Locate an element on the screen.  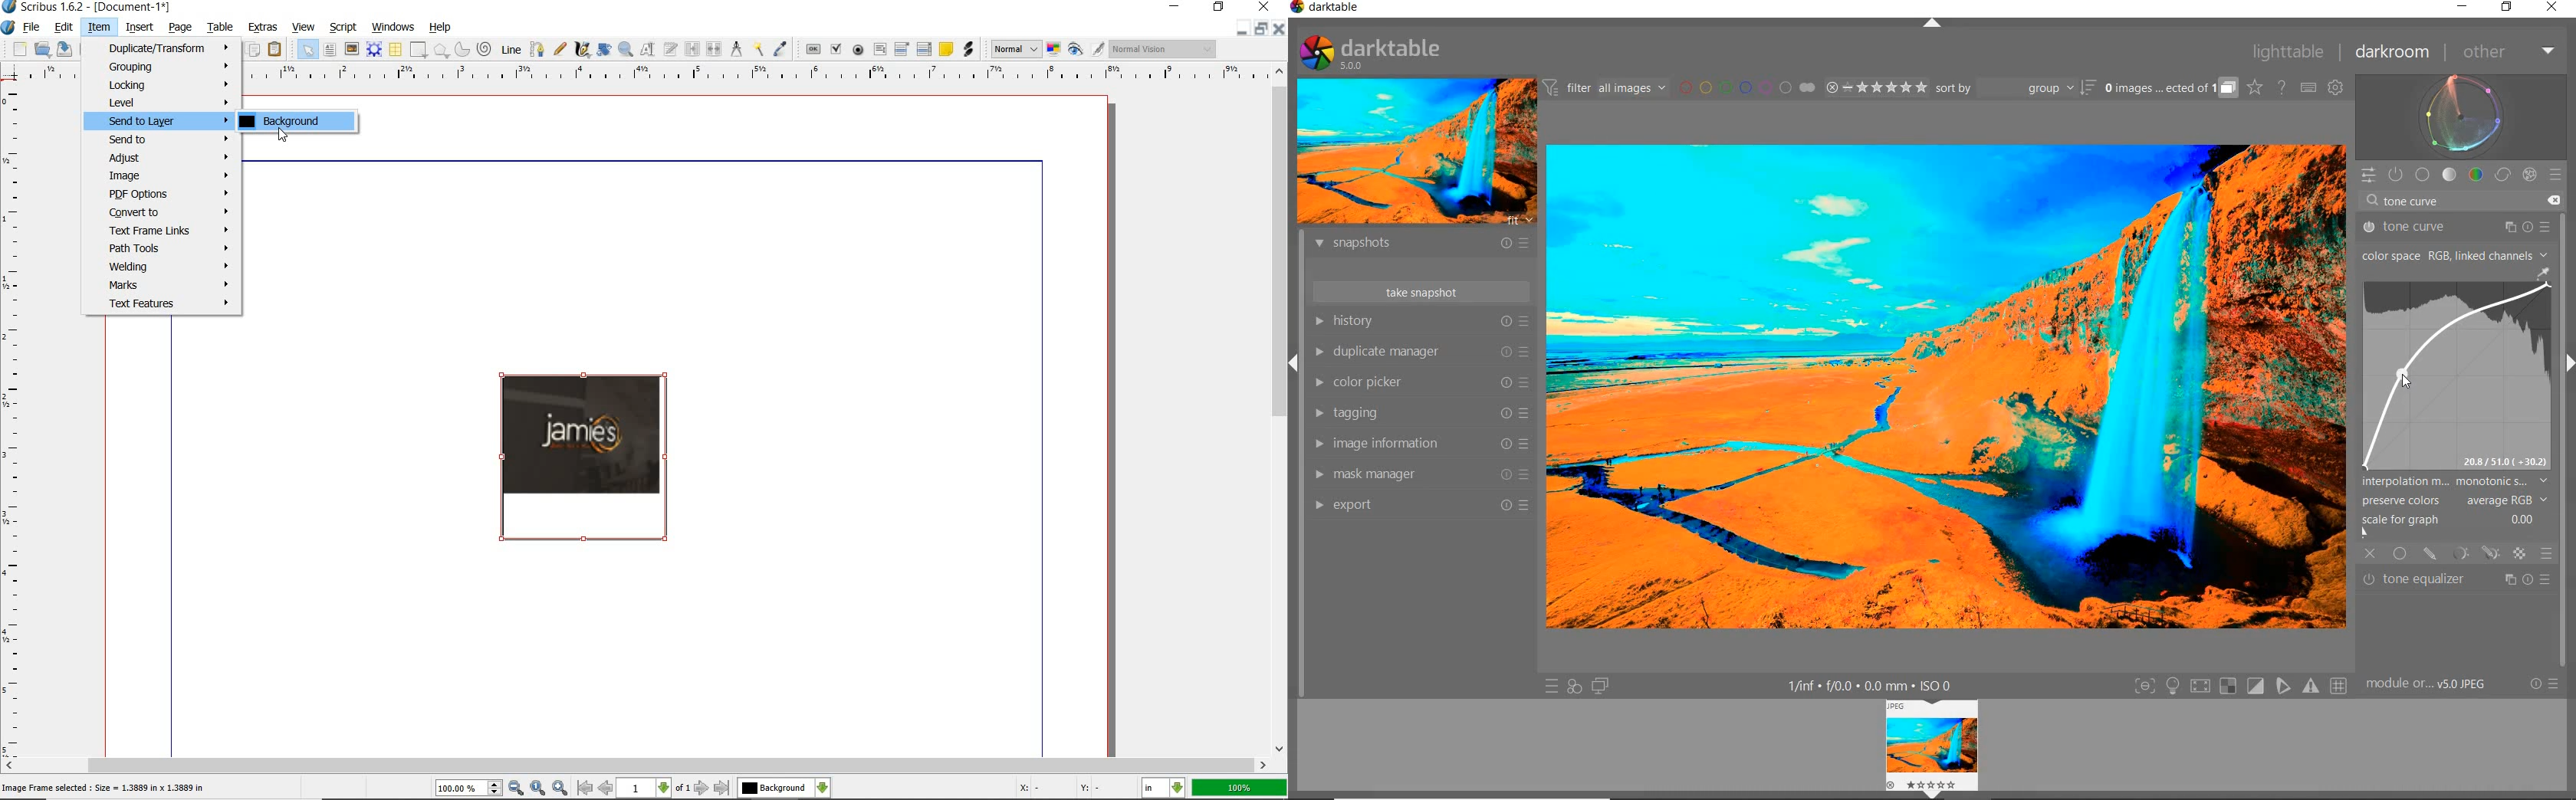
RESET OR PRESETS & PREFERENCES is located at coordinates (2544, 685).